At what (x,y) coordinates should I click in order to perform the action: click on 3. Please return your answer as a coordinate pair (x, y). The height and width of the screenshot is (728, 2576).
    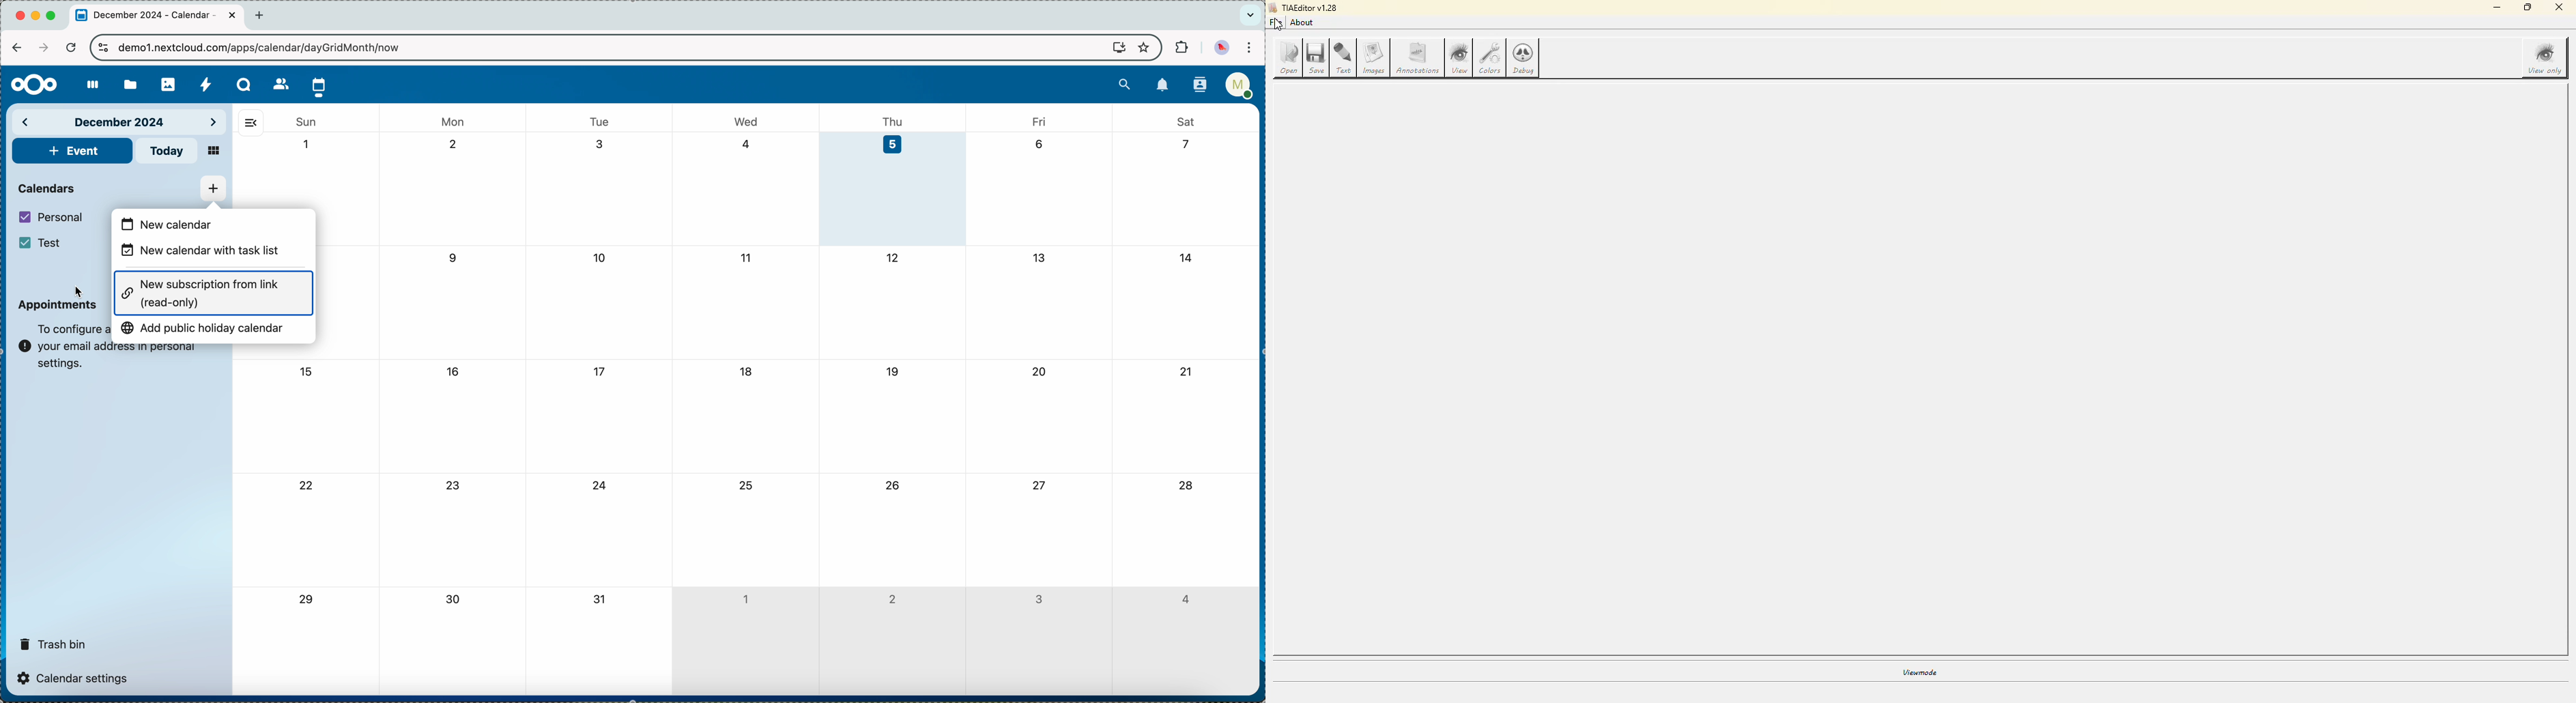
    Looking at the image, I should click on (1039, 600).